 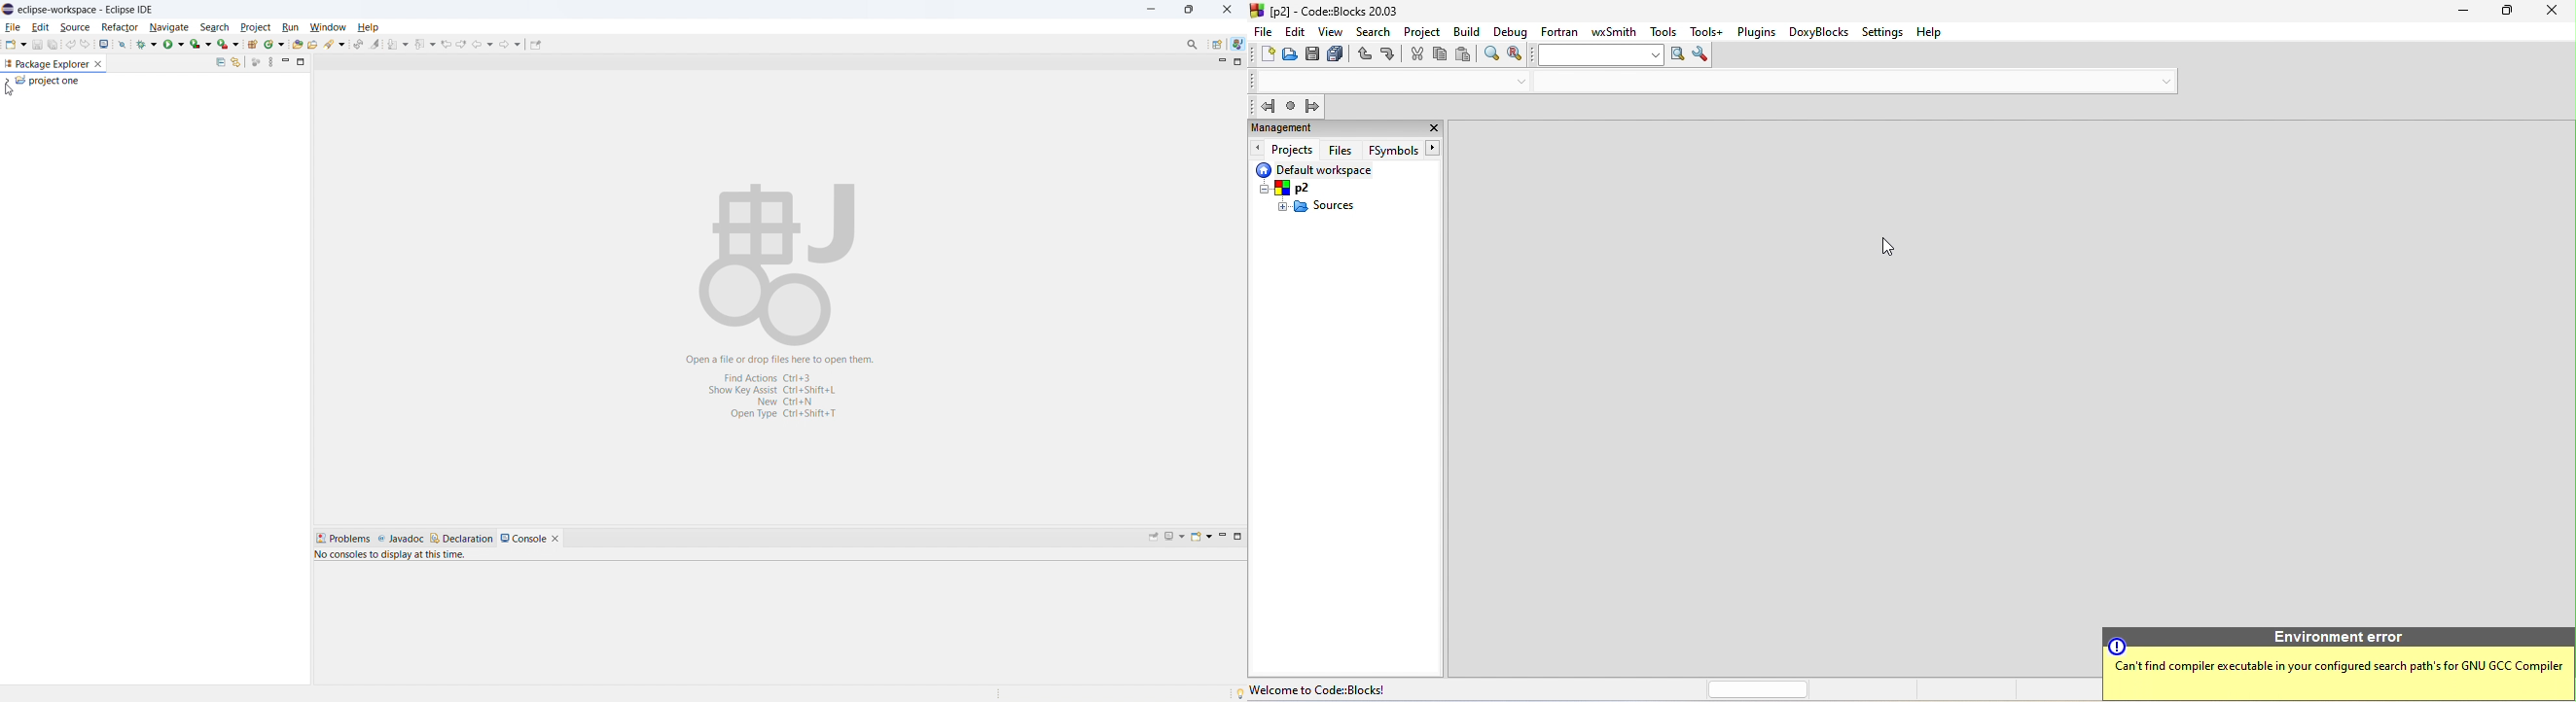 I want to click on debug, so click(x=1512, y=33).